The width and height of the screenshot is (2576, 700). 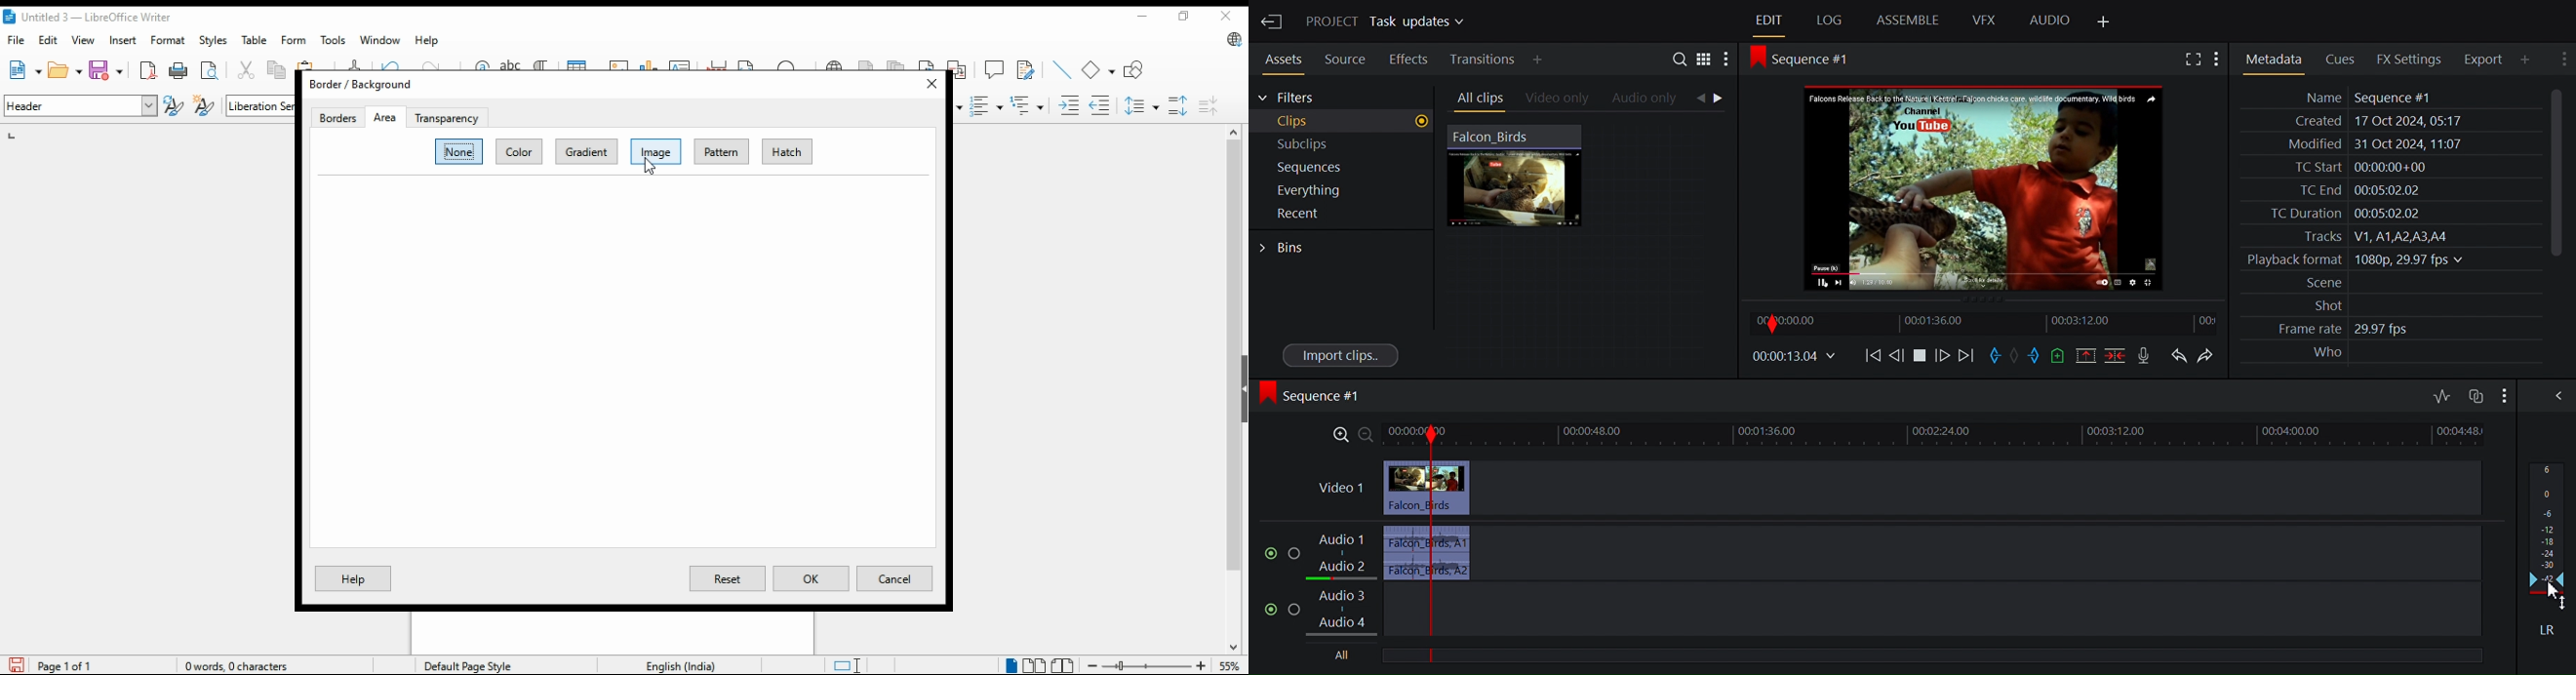 What do you see at coordinates (2474, 394) in the screenshot?
I see `Toggle audio track sync` at bounding box center [2474, 394].